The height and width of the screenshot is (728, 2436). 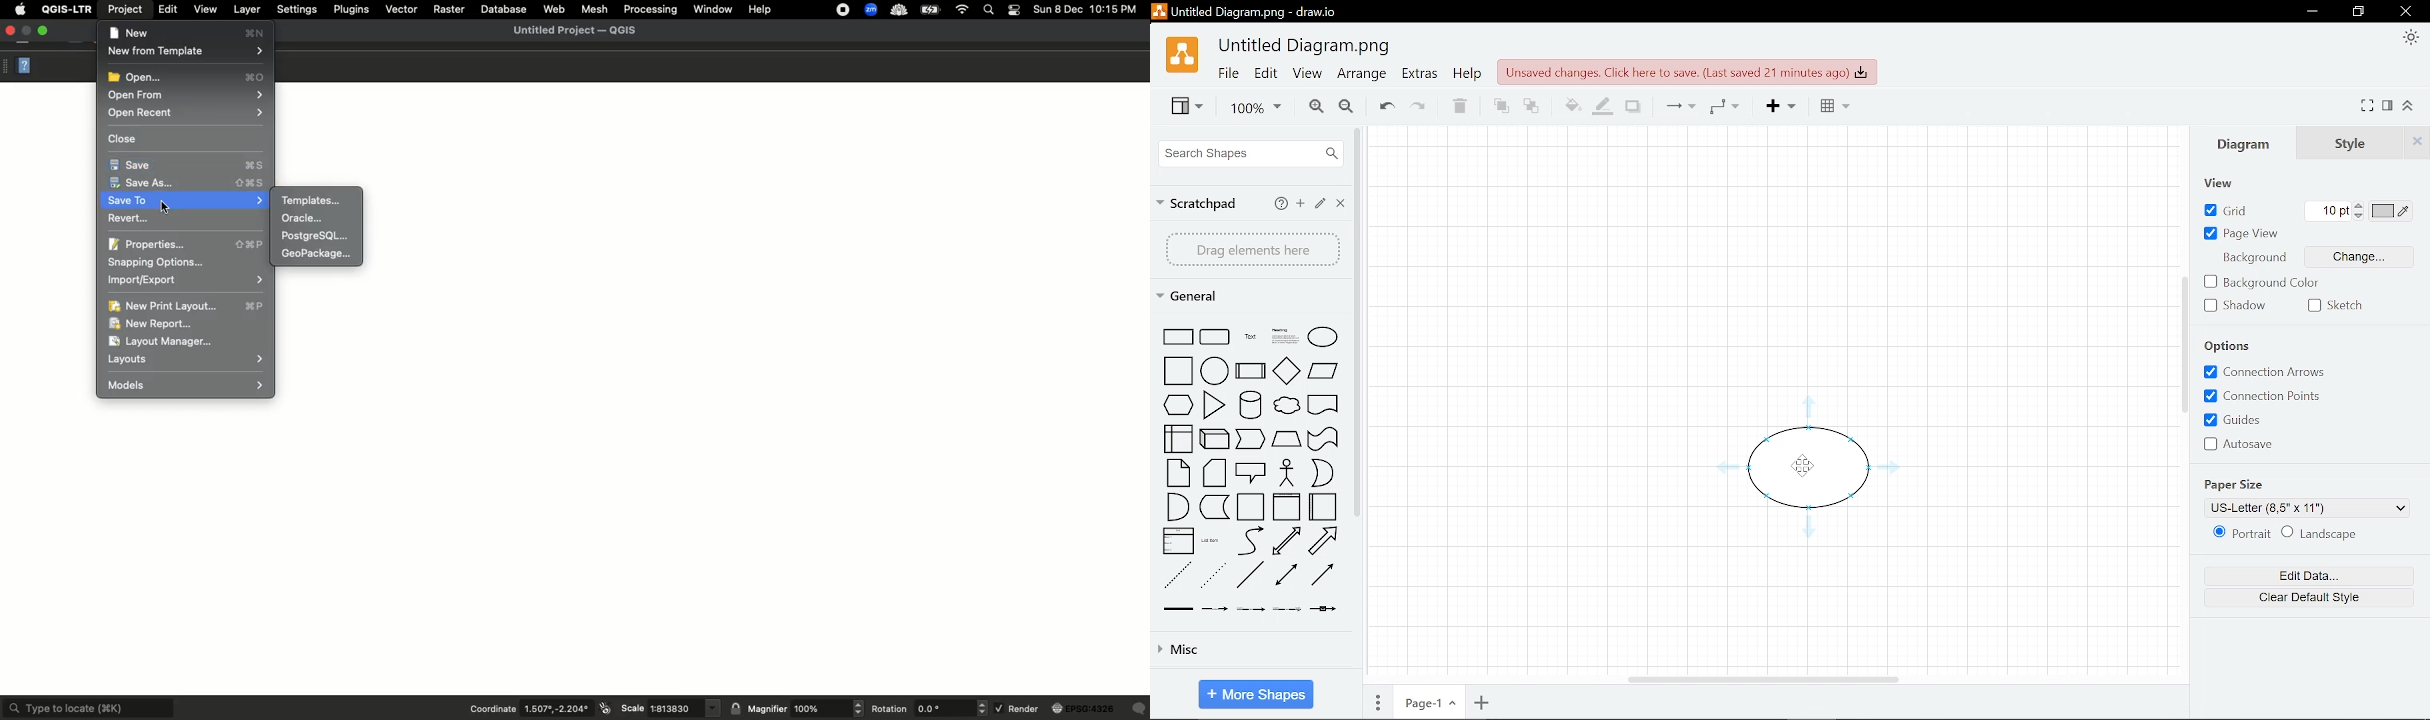 I want to click on , so click(x=1140, y=709).